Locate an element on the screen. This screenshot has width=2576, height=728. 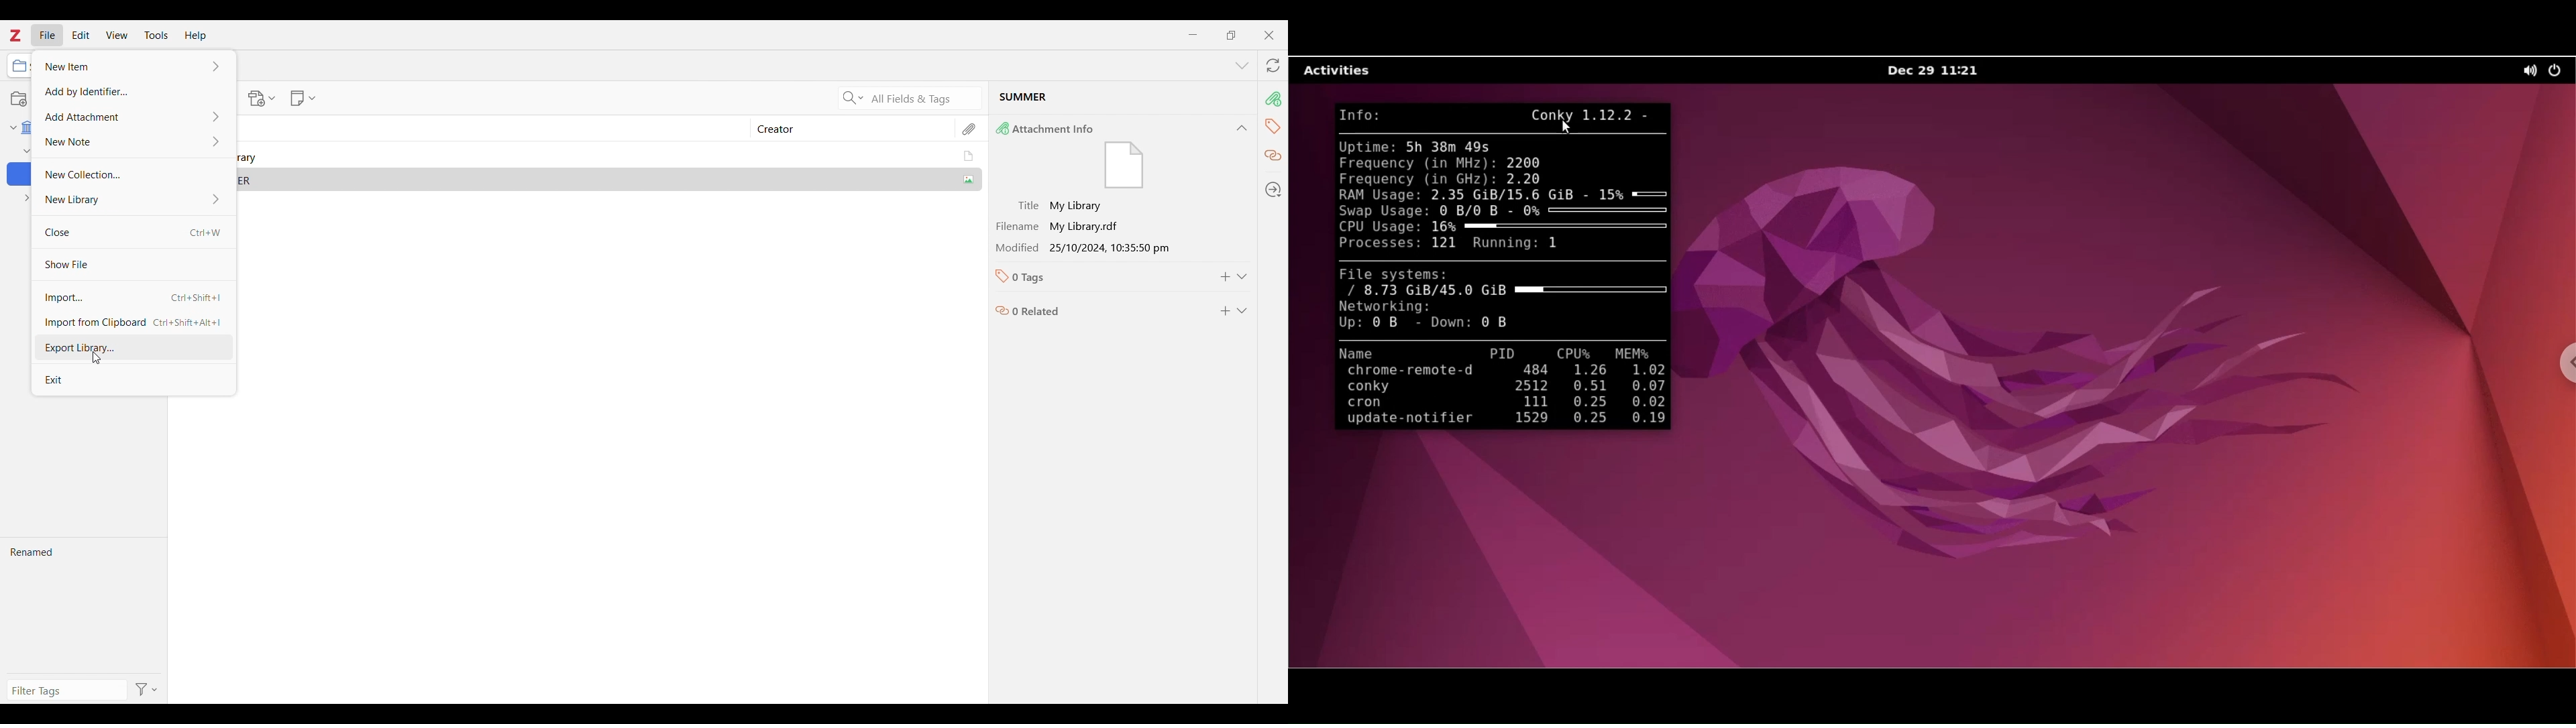
Filename : My library.rdf is located at coordinates (1097, 227).